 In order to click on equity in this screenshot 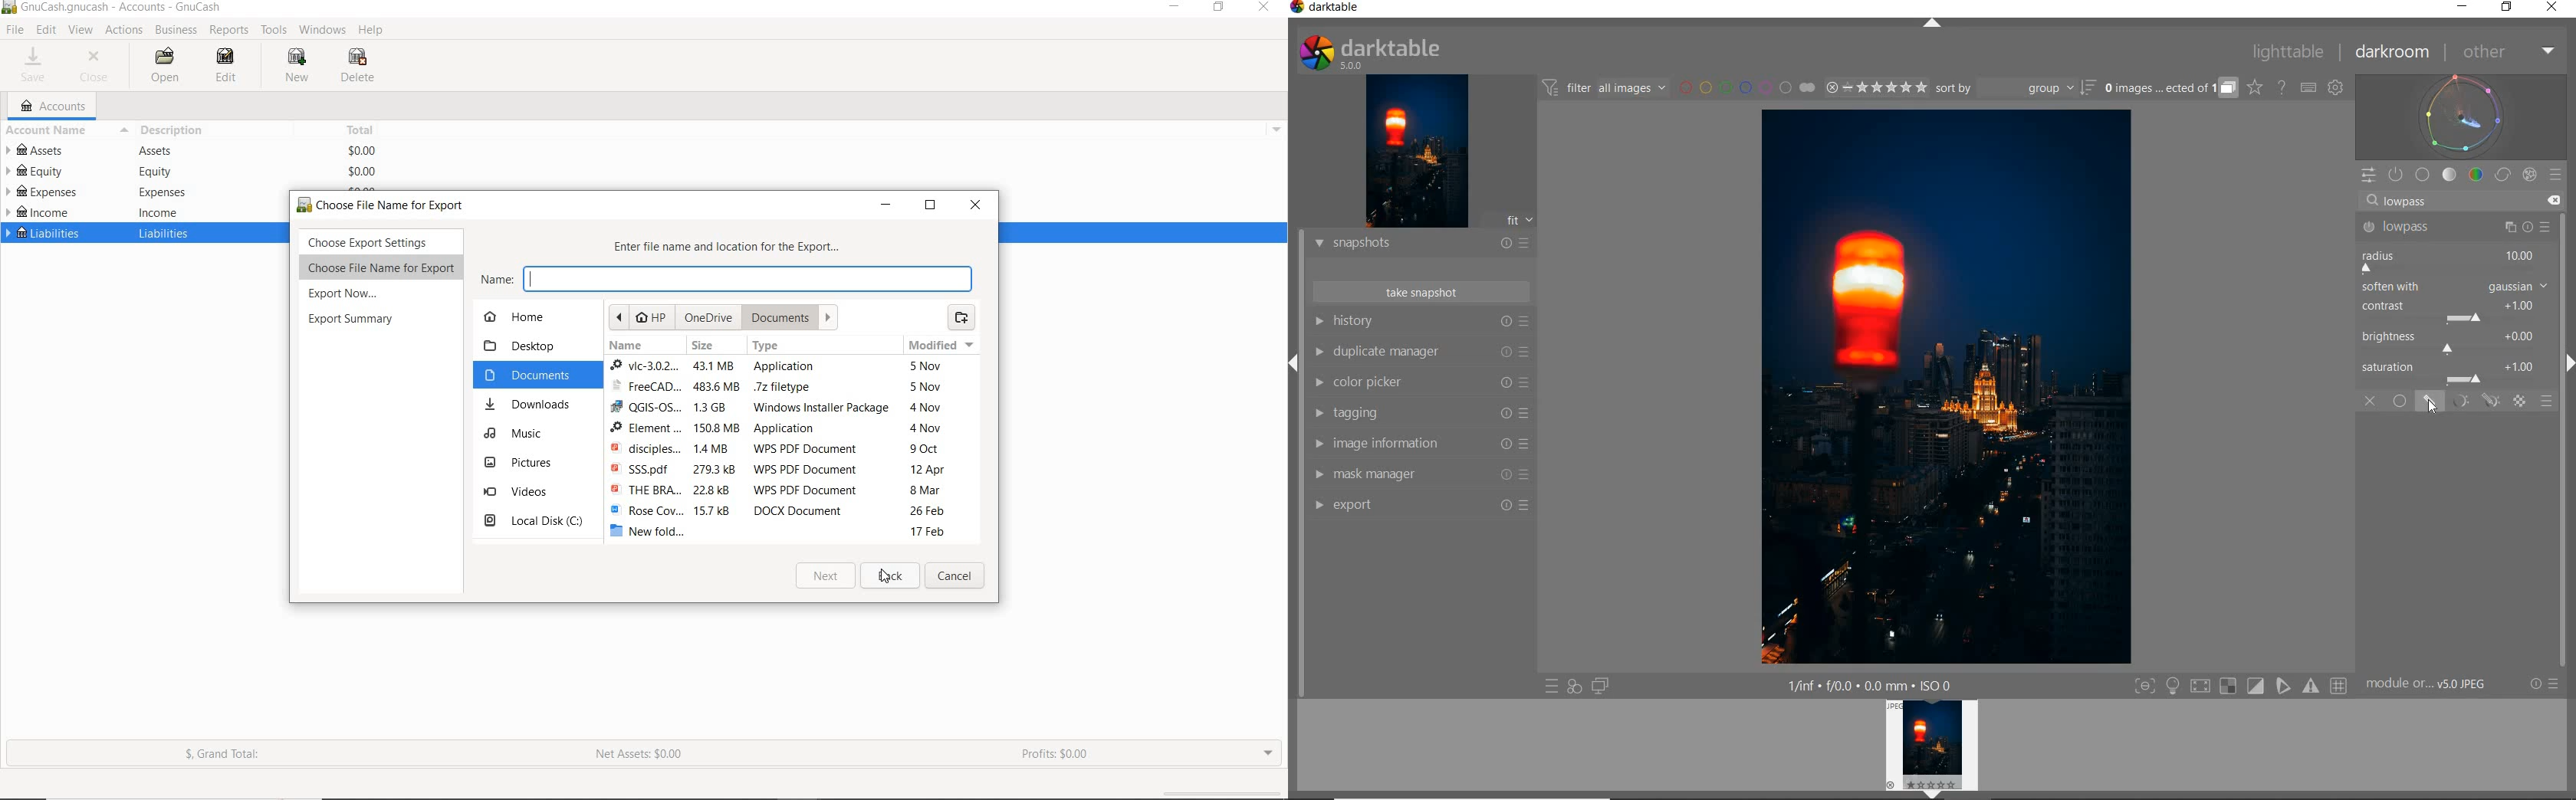, I will do `click(152, 172)`.